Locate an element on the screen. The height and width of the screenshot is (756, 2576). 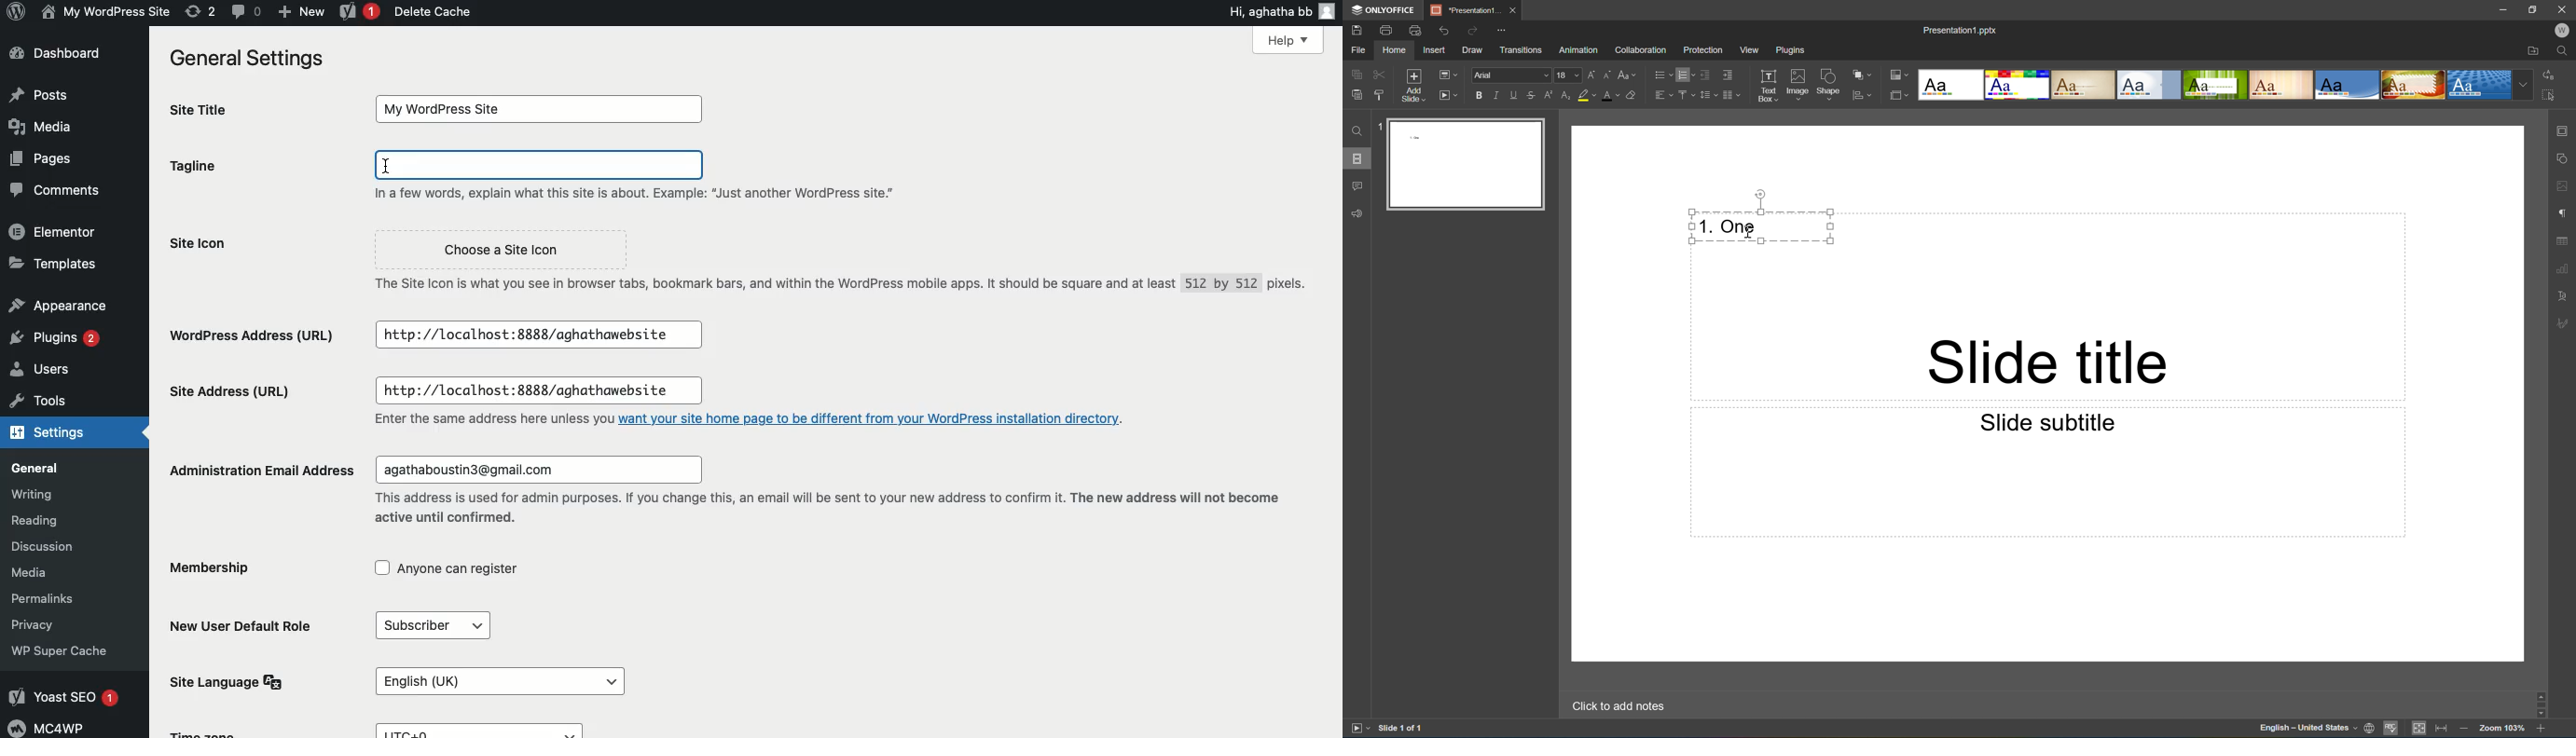
Decrease indent is located at coordinates (1707, 75).